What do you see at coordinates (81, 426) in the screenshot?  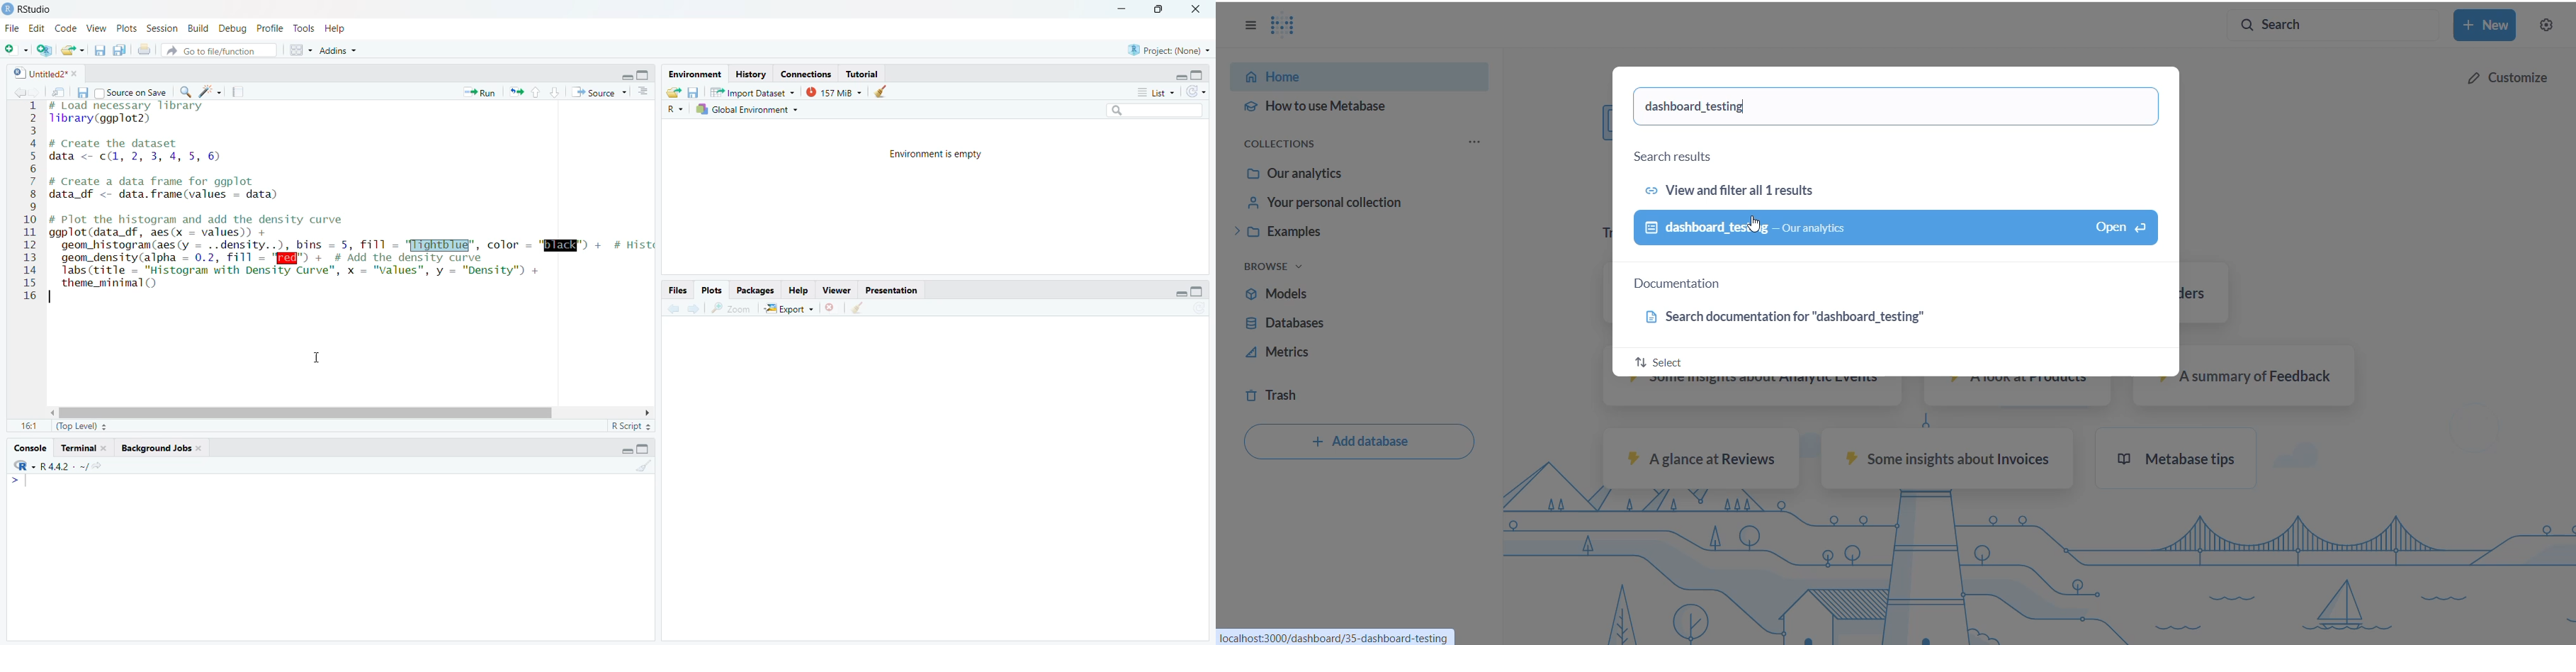 I see `(Top Level)` at bounding box center [81, 426].